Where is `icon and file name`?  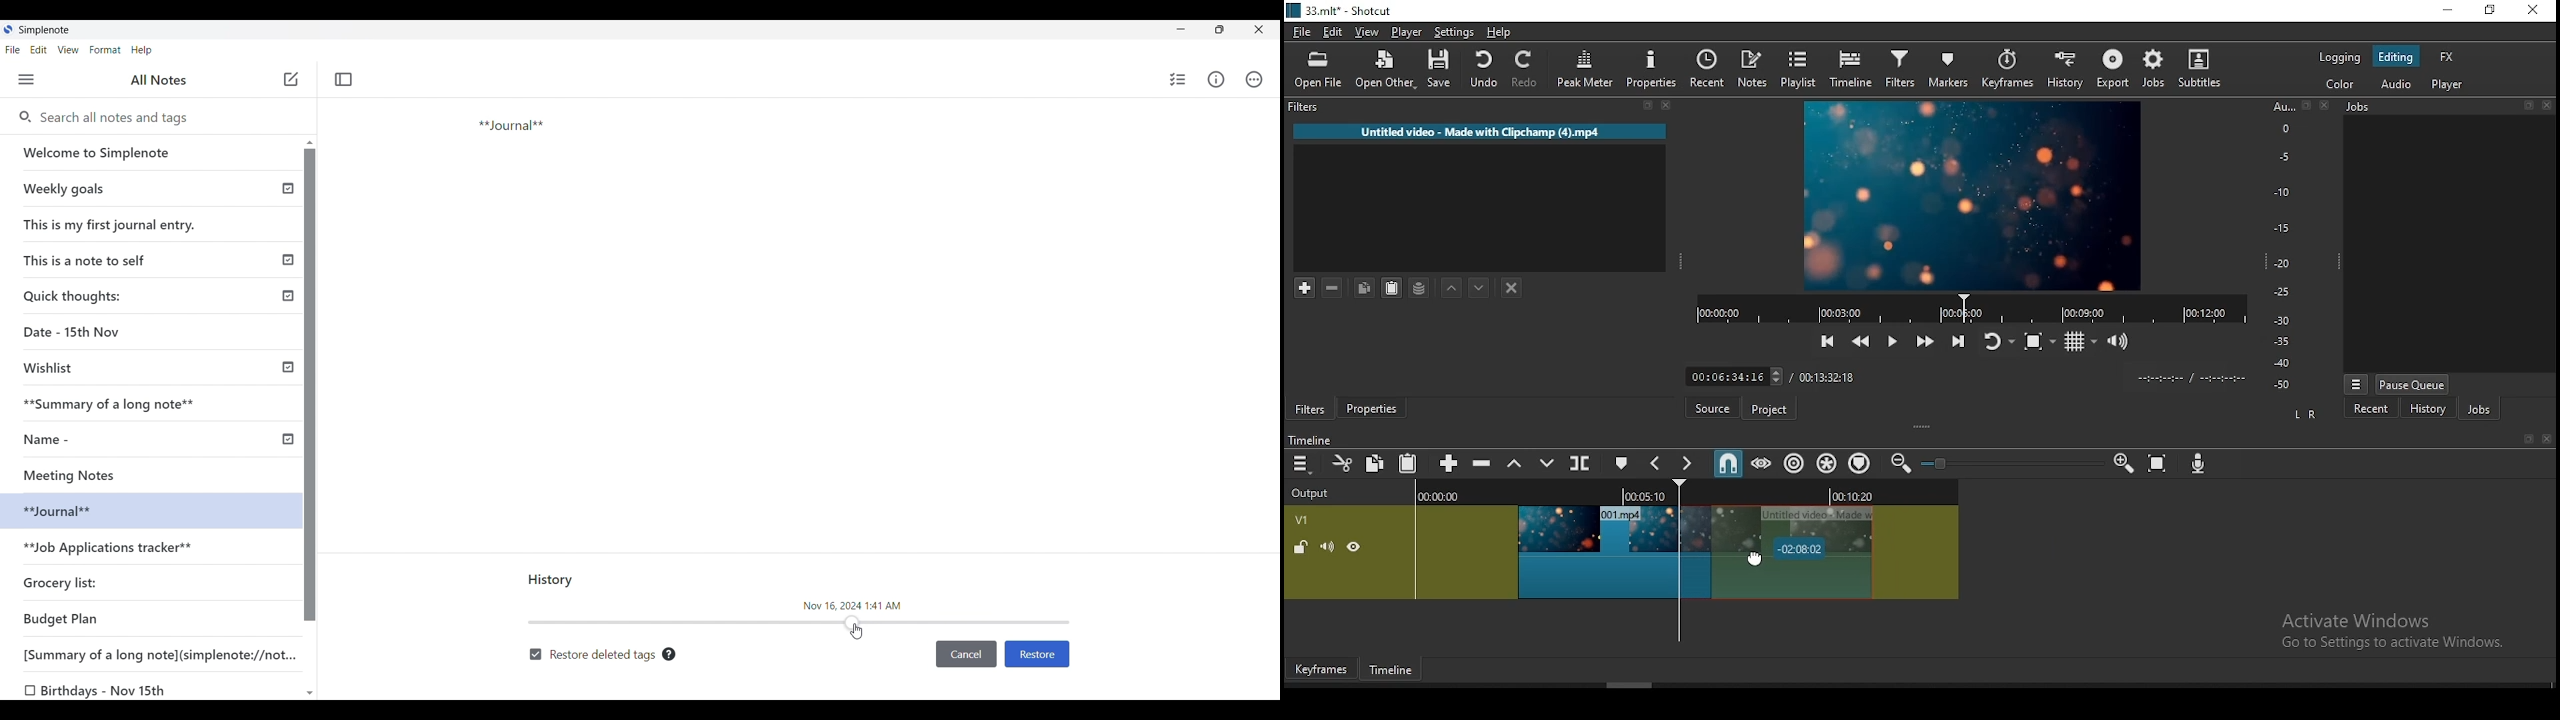
icon and file name is located at coordinates (1342, 13).